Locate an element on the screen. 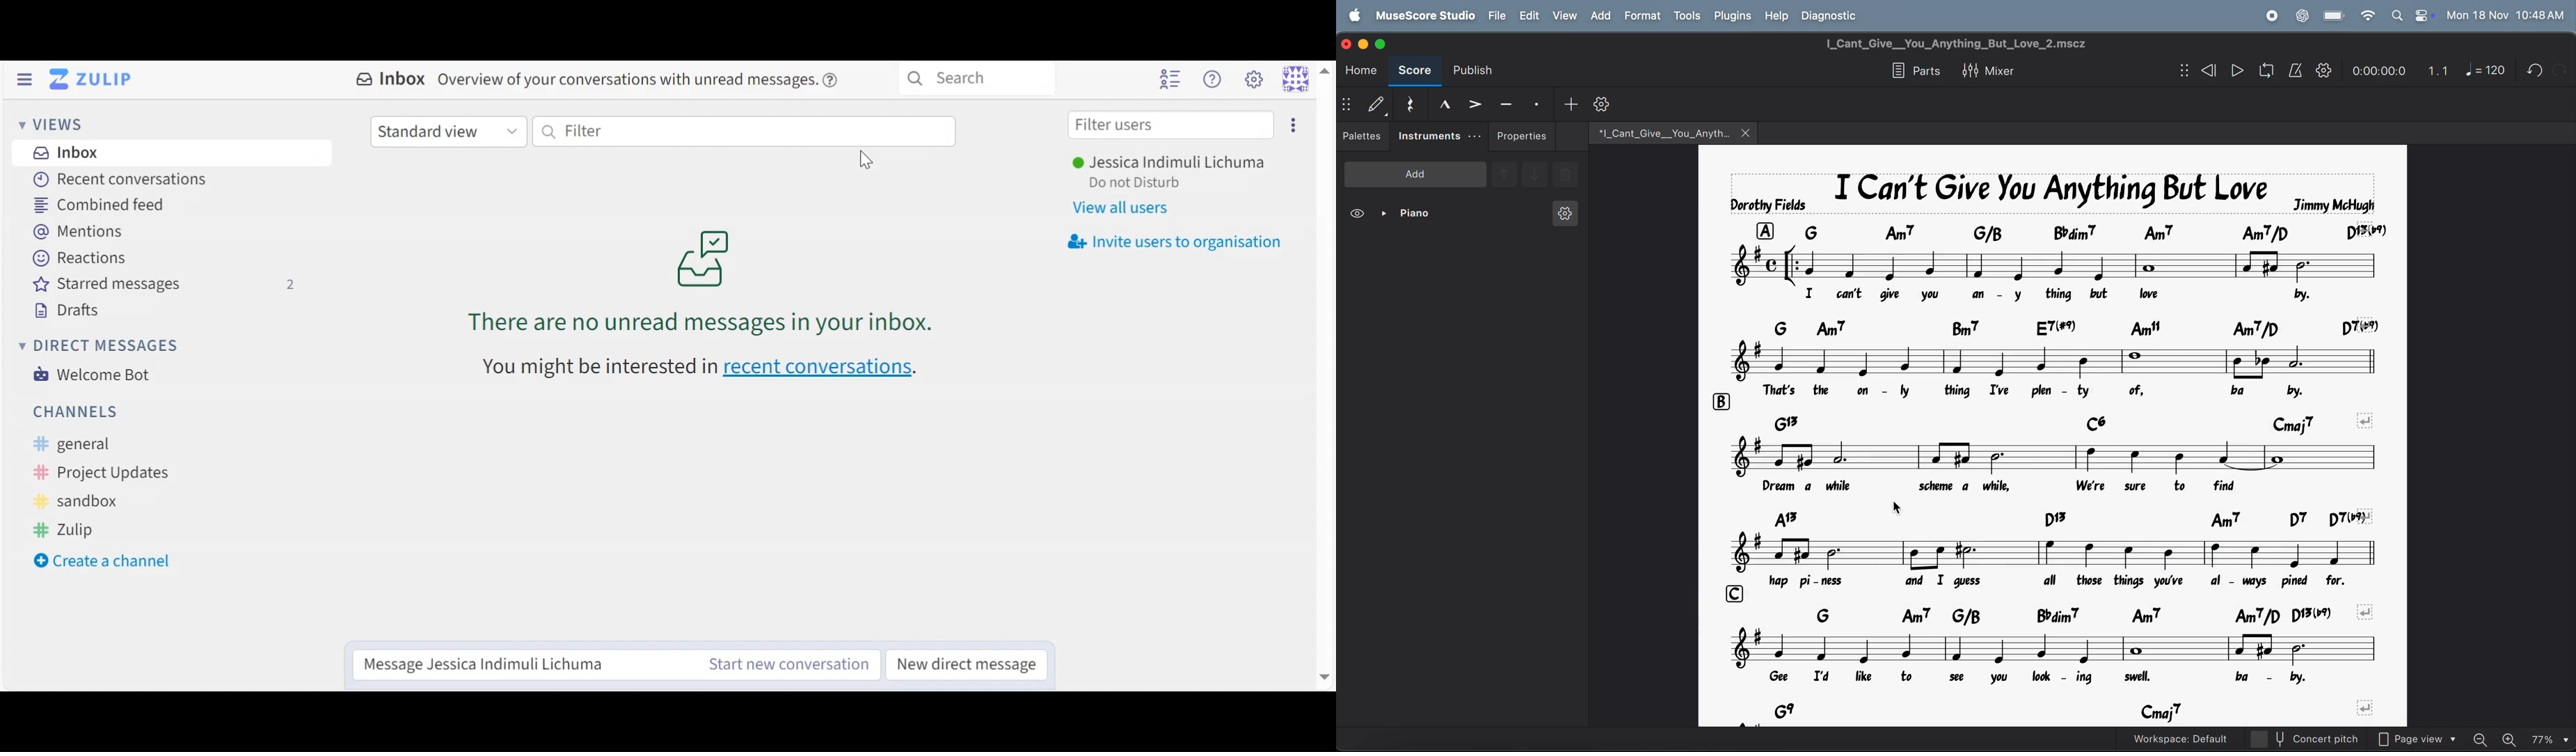 The width and height of the screenshot is (2576, 756). cursor is located at coordinates (862, 157).